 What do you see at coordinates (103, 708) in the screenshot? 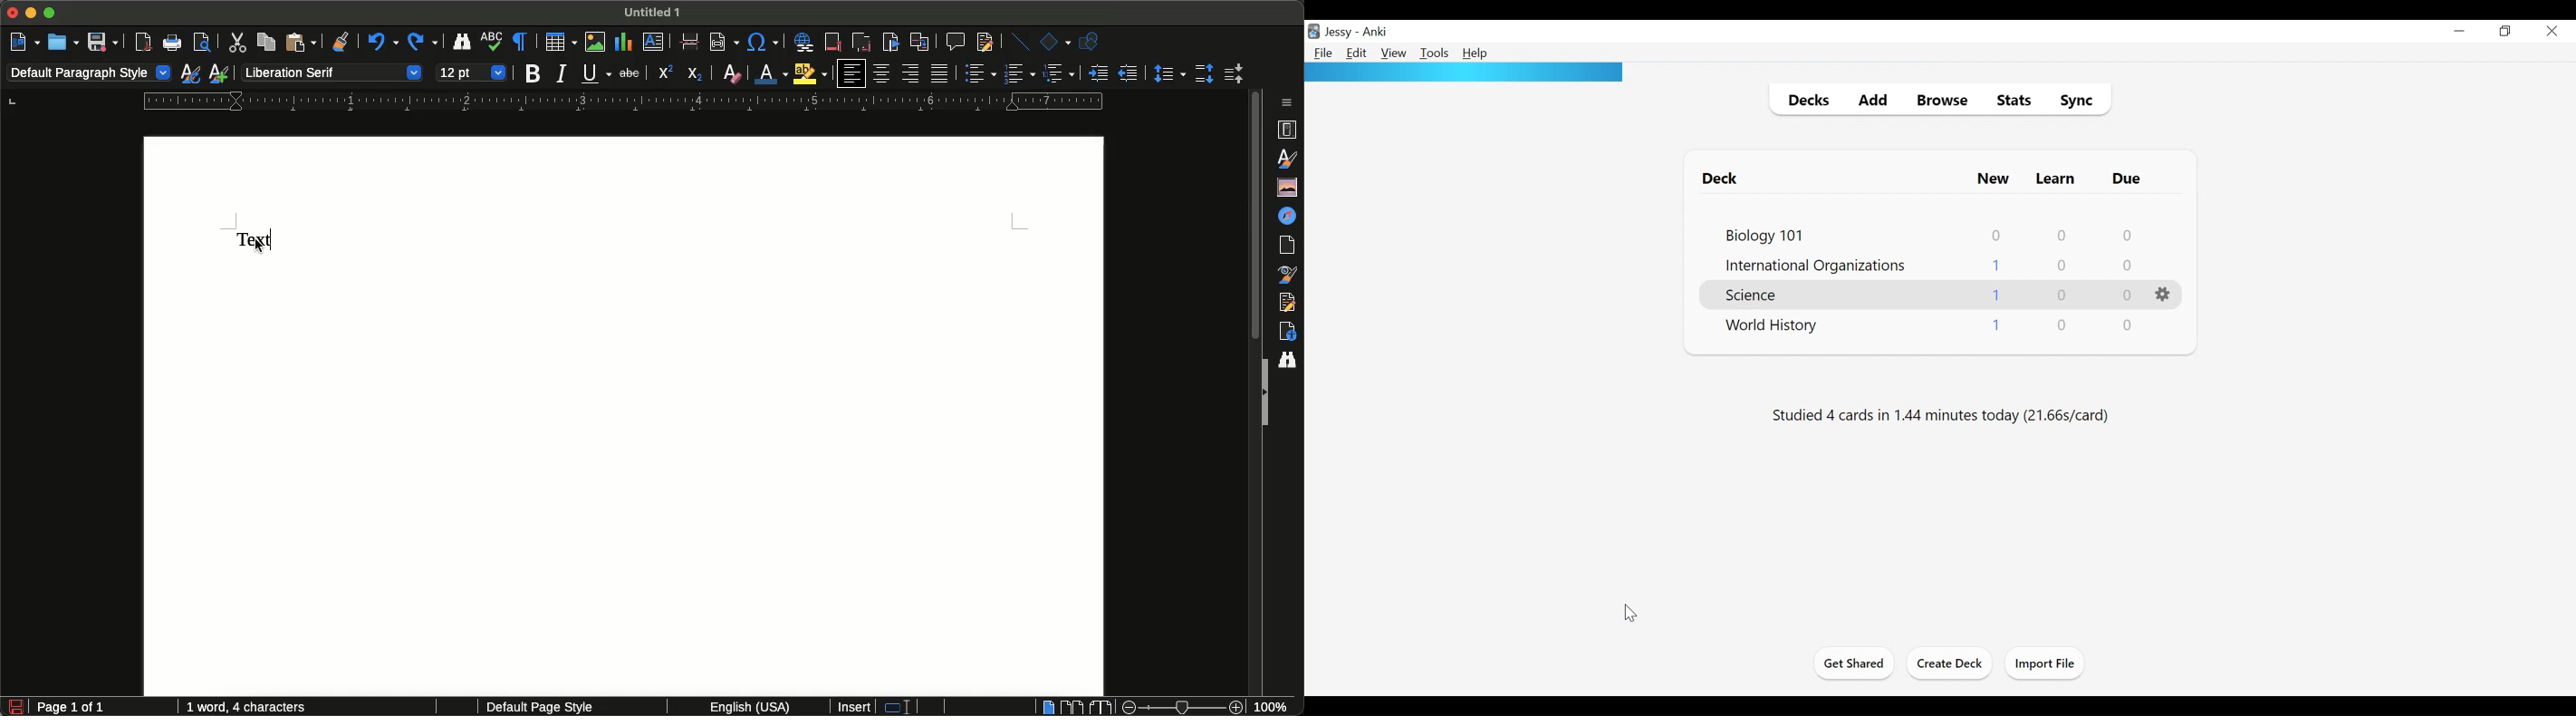
I see `Page count` at bounding box center [103, 708].